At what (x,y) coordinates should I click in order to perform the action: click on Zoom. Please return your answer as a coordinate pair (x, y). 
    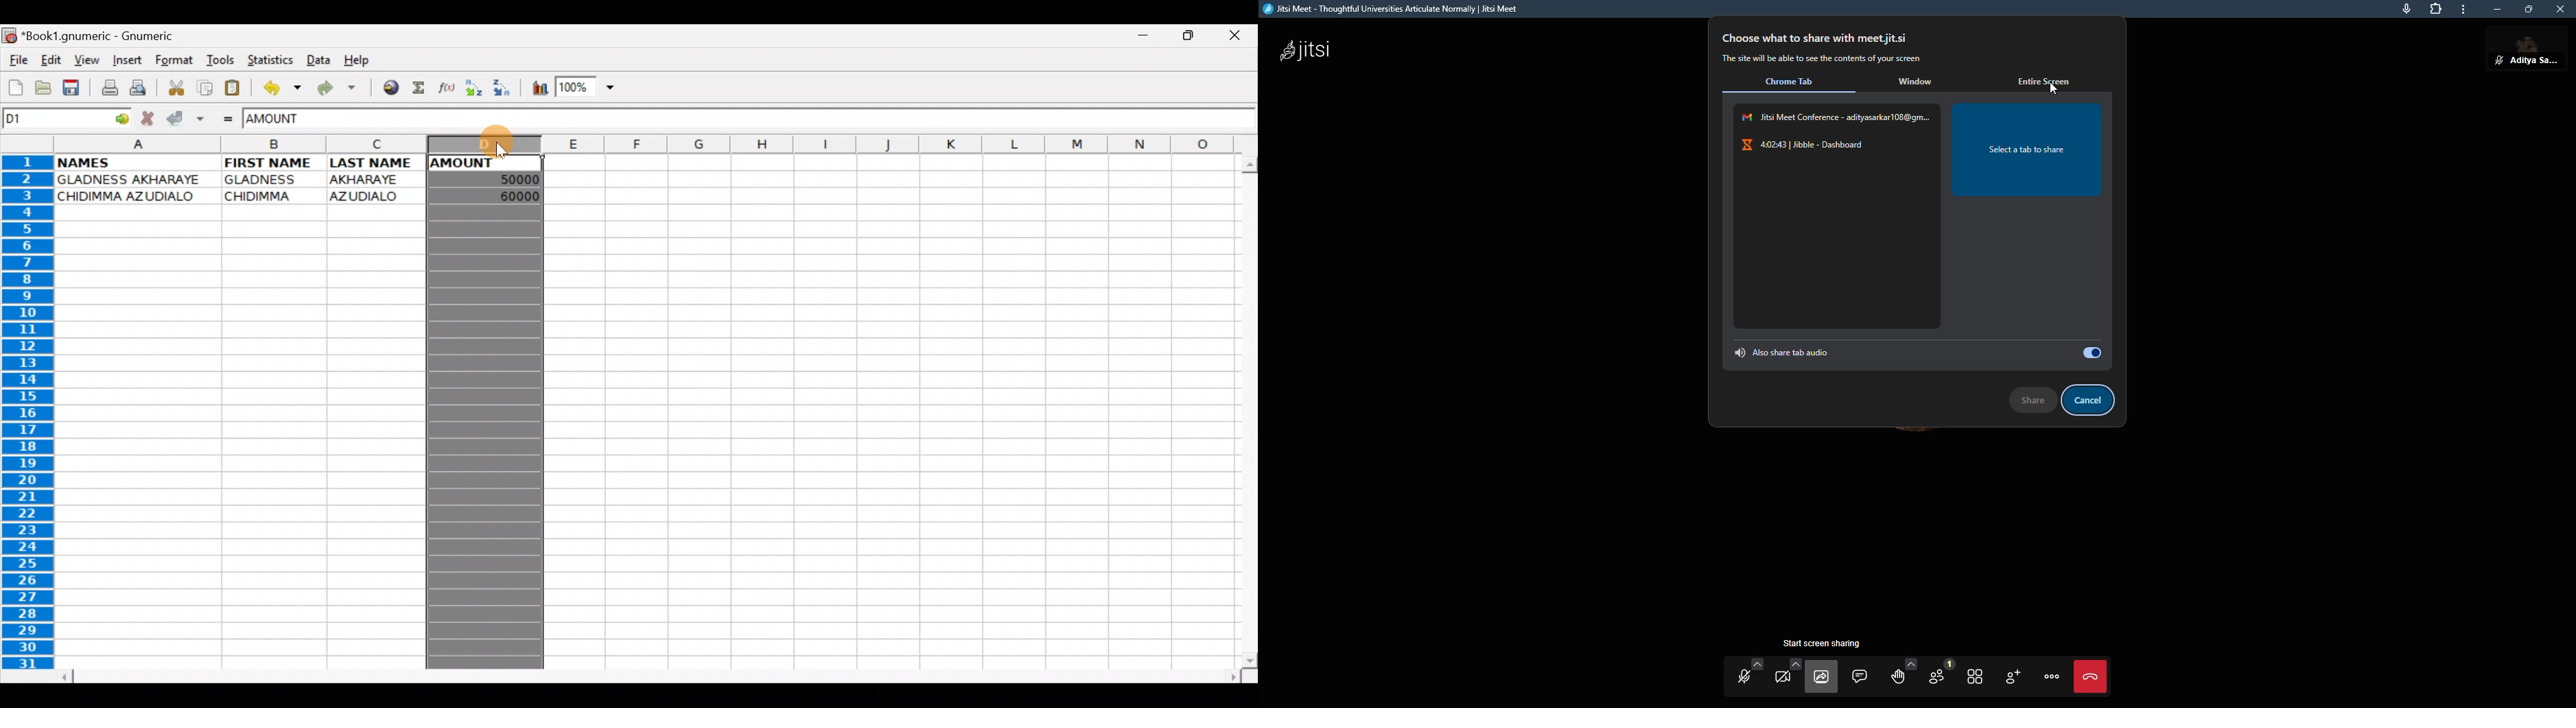
    Looking at the image, I should click on (588, 88).